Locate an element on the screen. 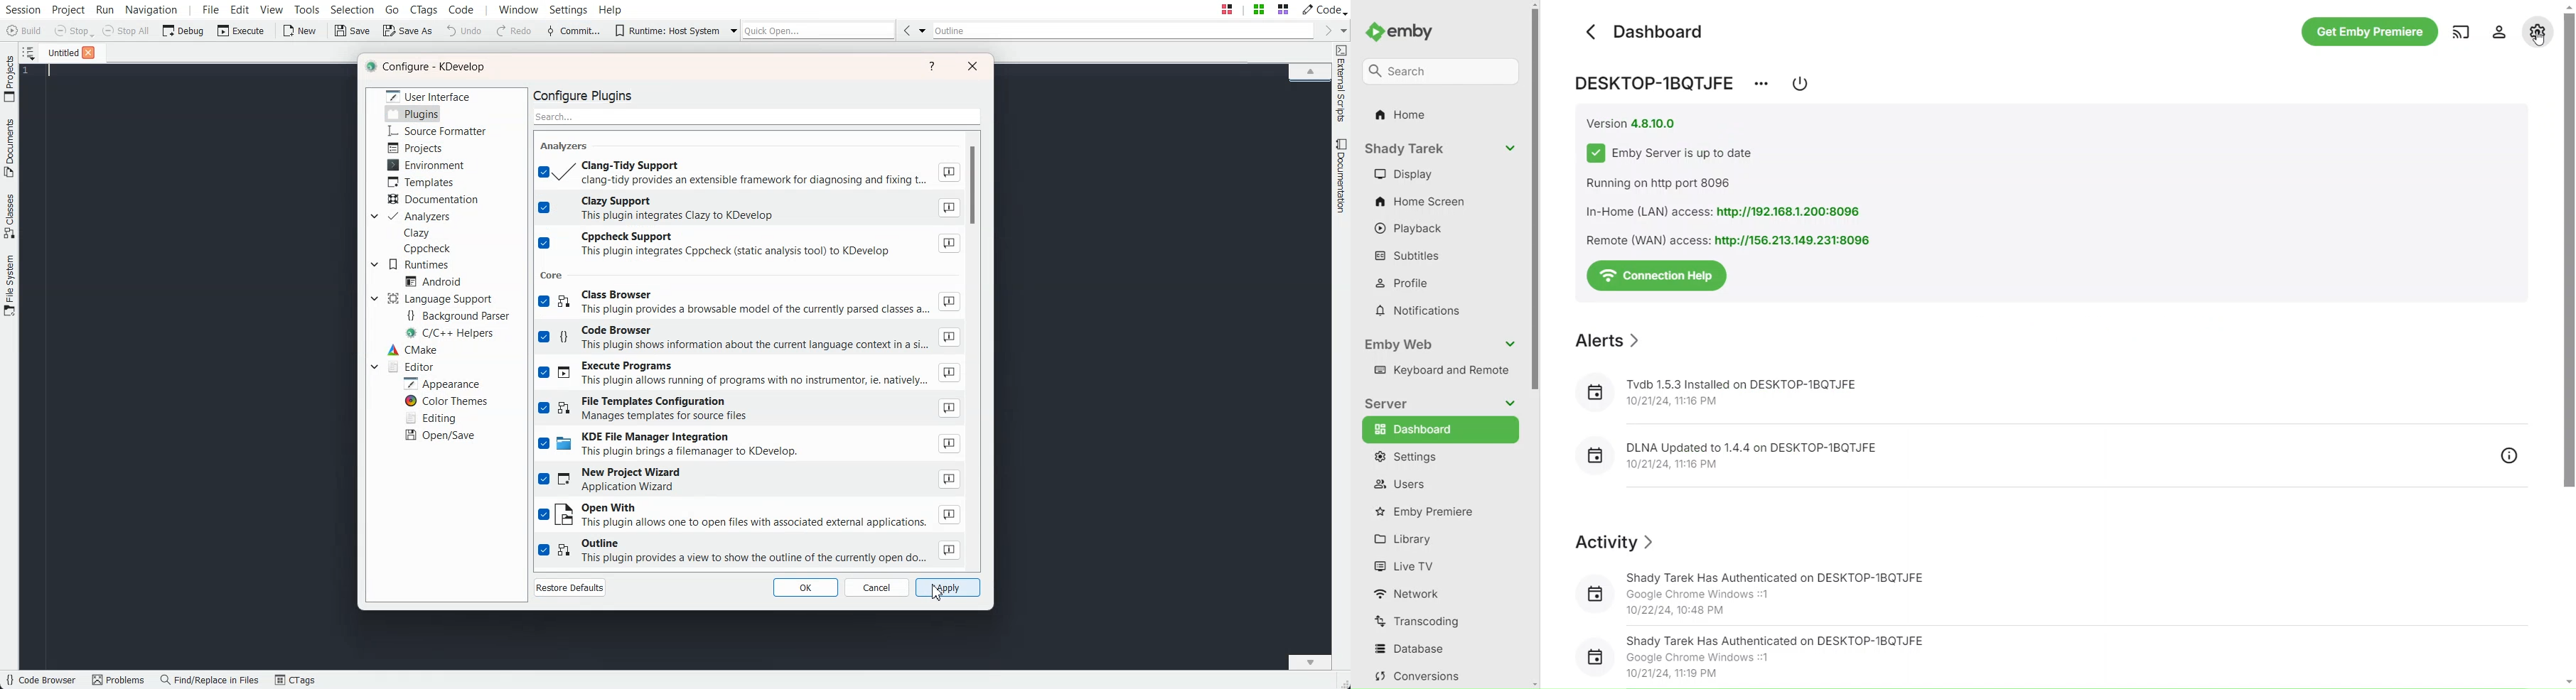  Notifications is located at coordinates (1416, 312).